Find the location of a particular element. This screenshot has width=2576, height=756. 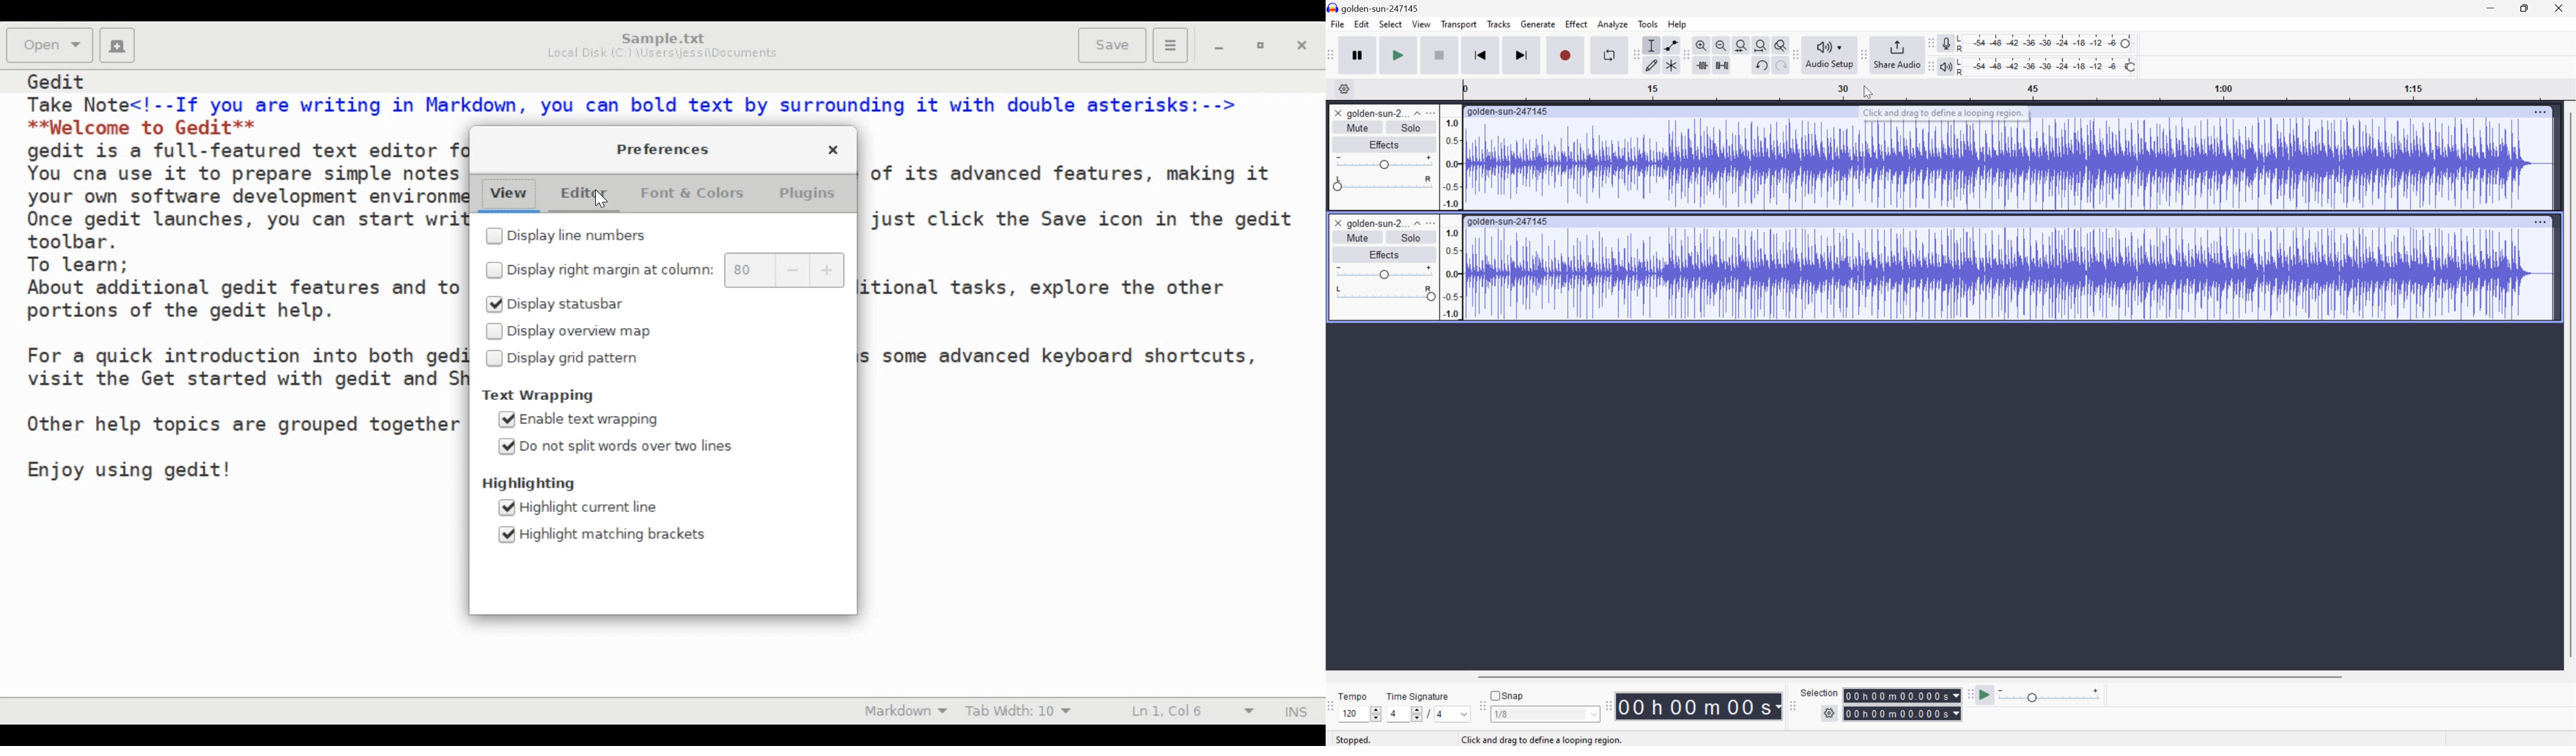

(un)select Do not split words over two lines is located at coordinates (615, 446).